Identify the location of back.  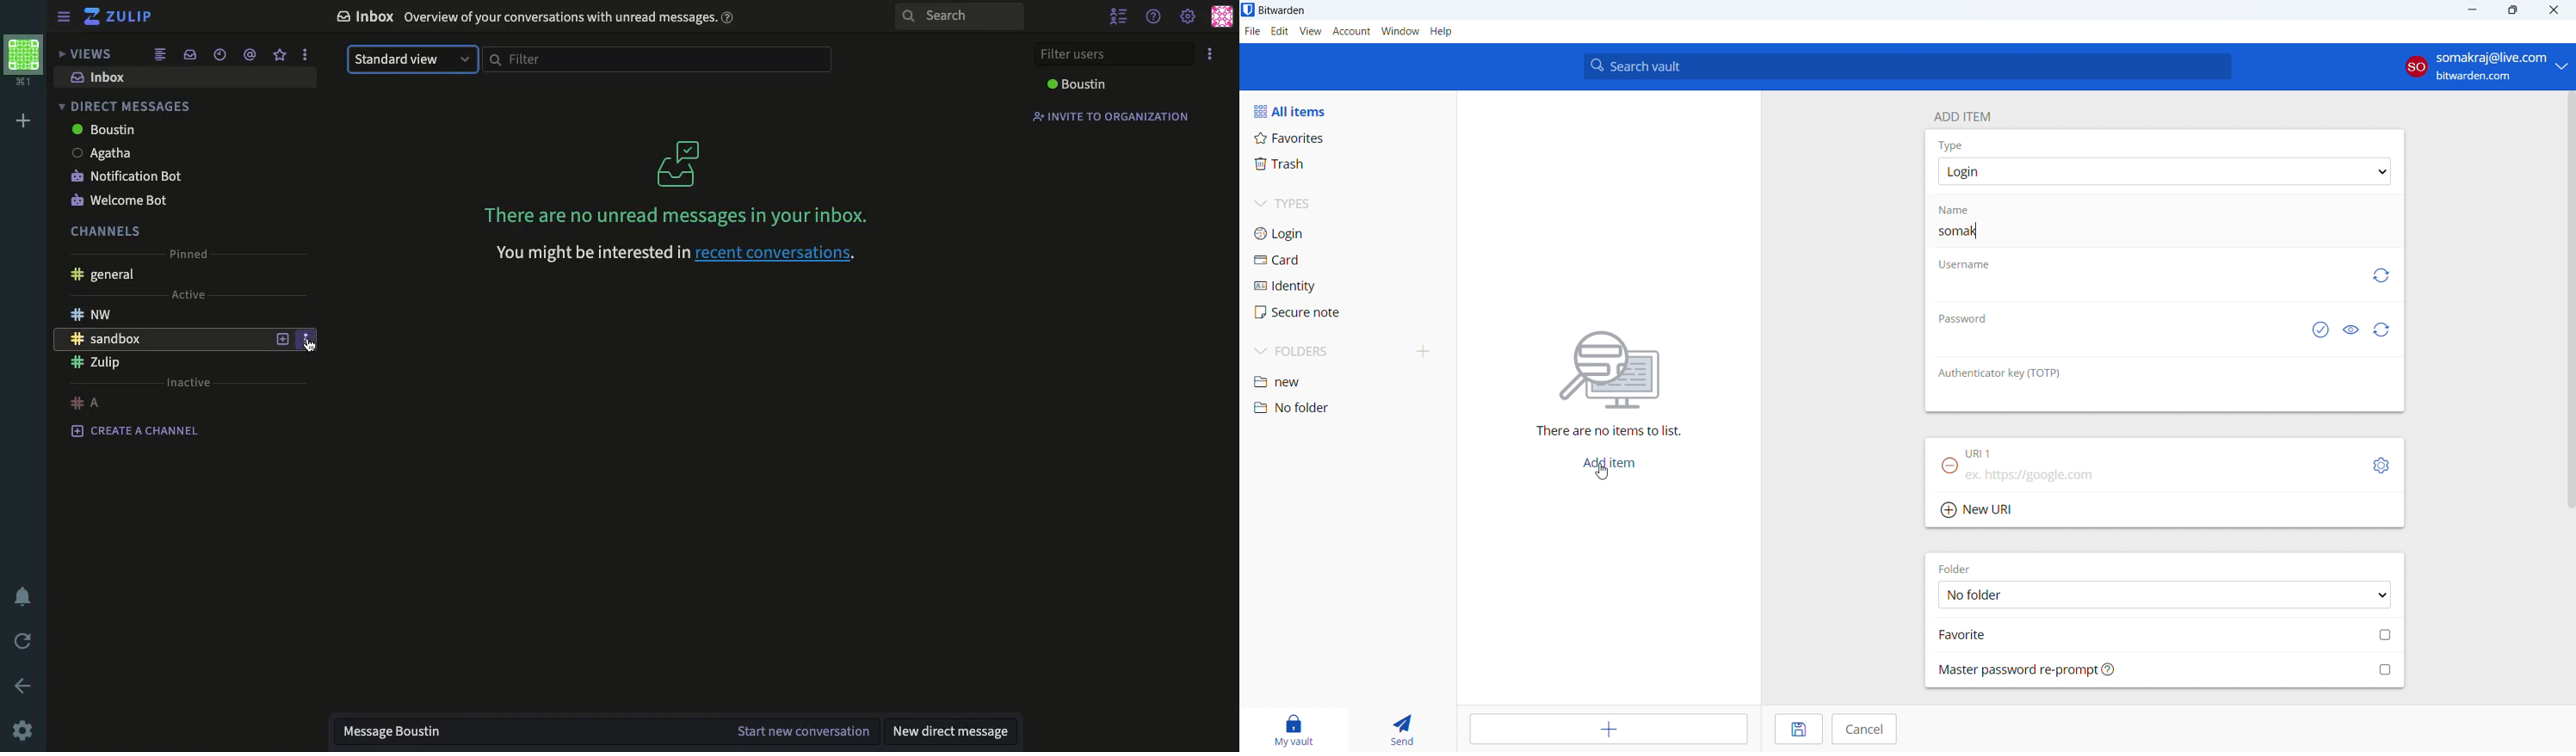
(23, 686).